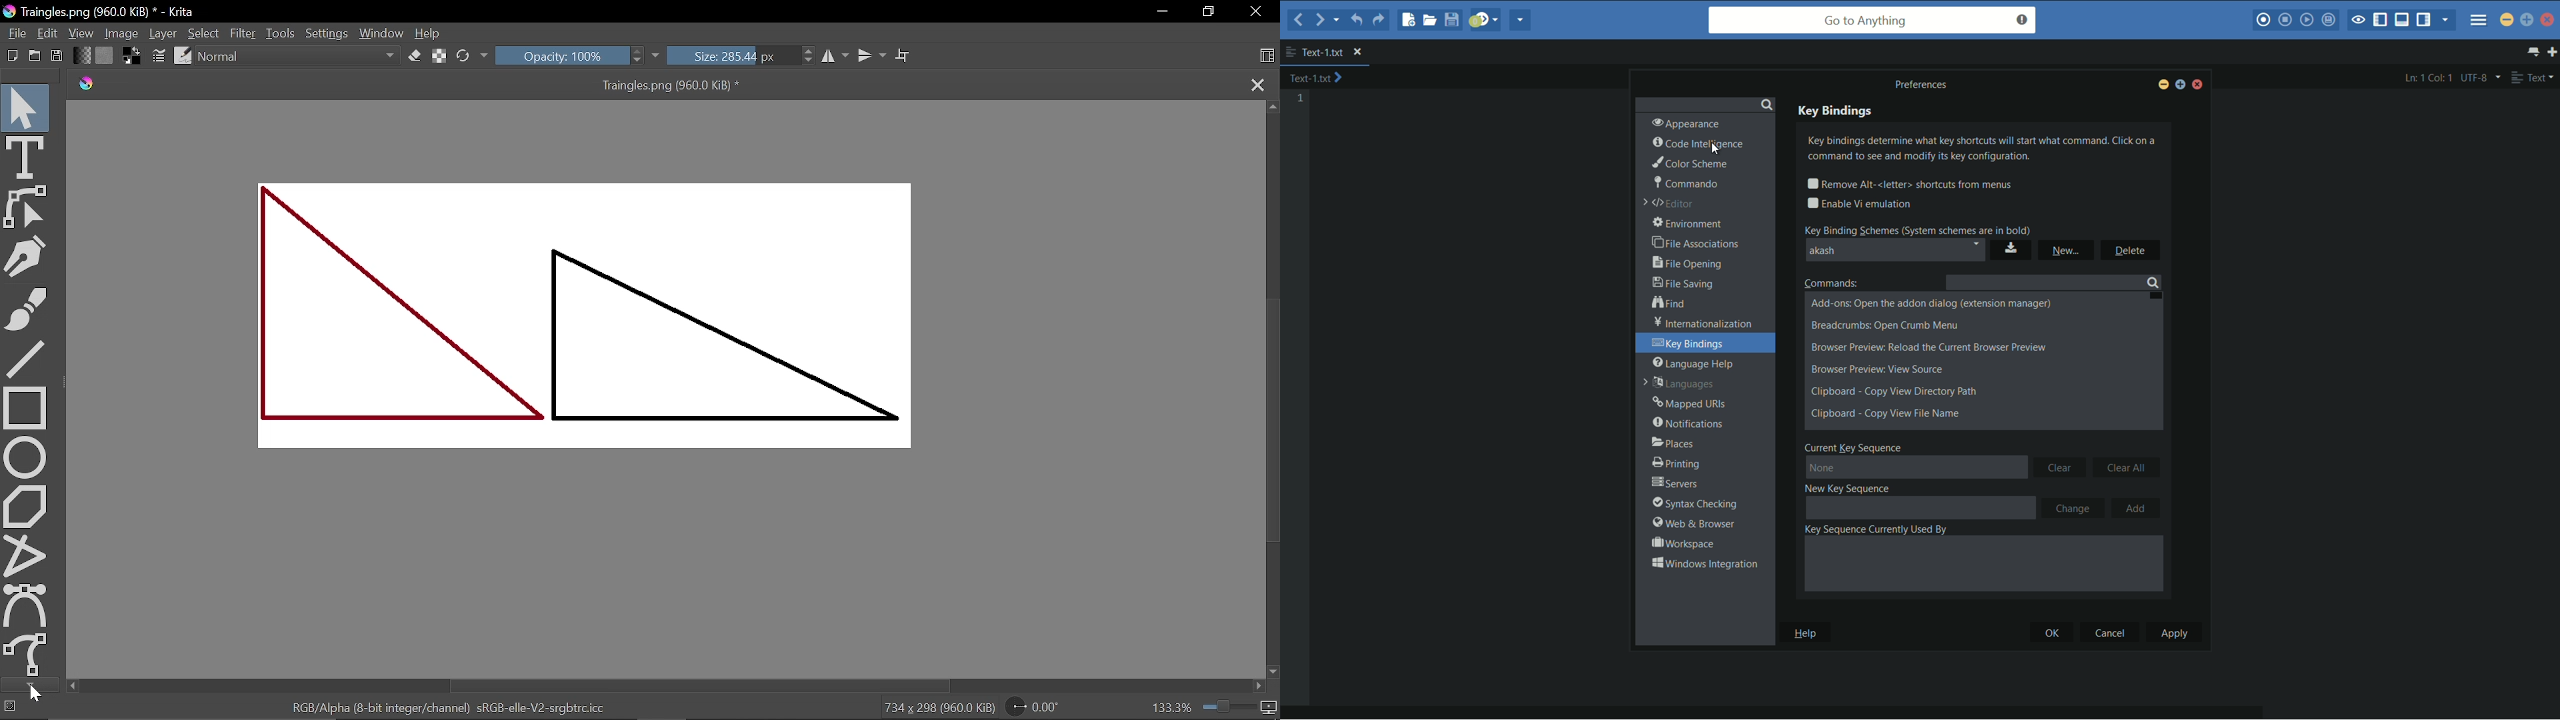 The width and height of the screenshot is (2576, 728). Describe the element at coordinates (560, 55) in the screenshot. I see `Opacity` at that location.